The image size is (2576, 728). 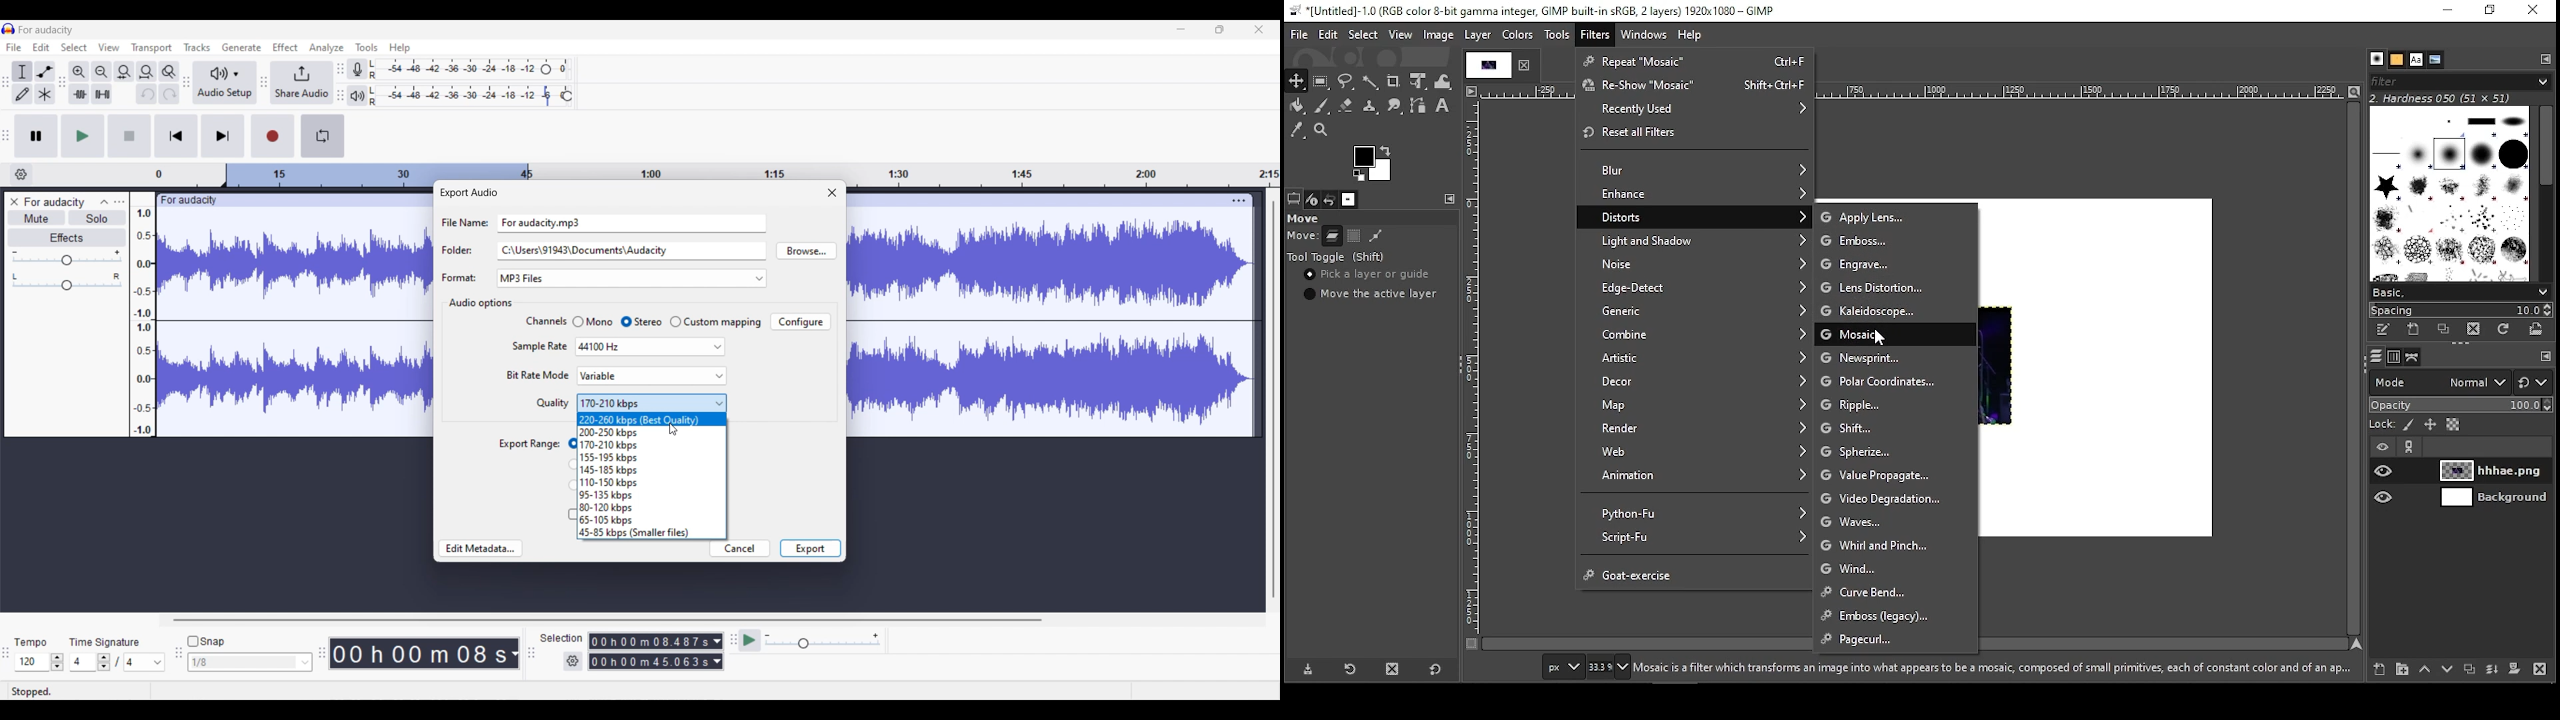 I want to click on Tempo settings, so click(x=30, y=643).